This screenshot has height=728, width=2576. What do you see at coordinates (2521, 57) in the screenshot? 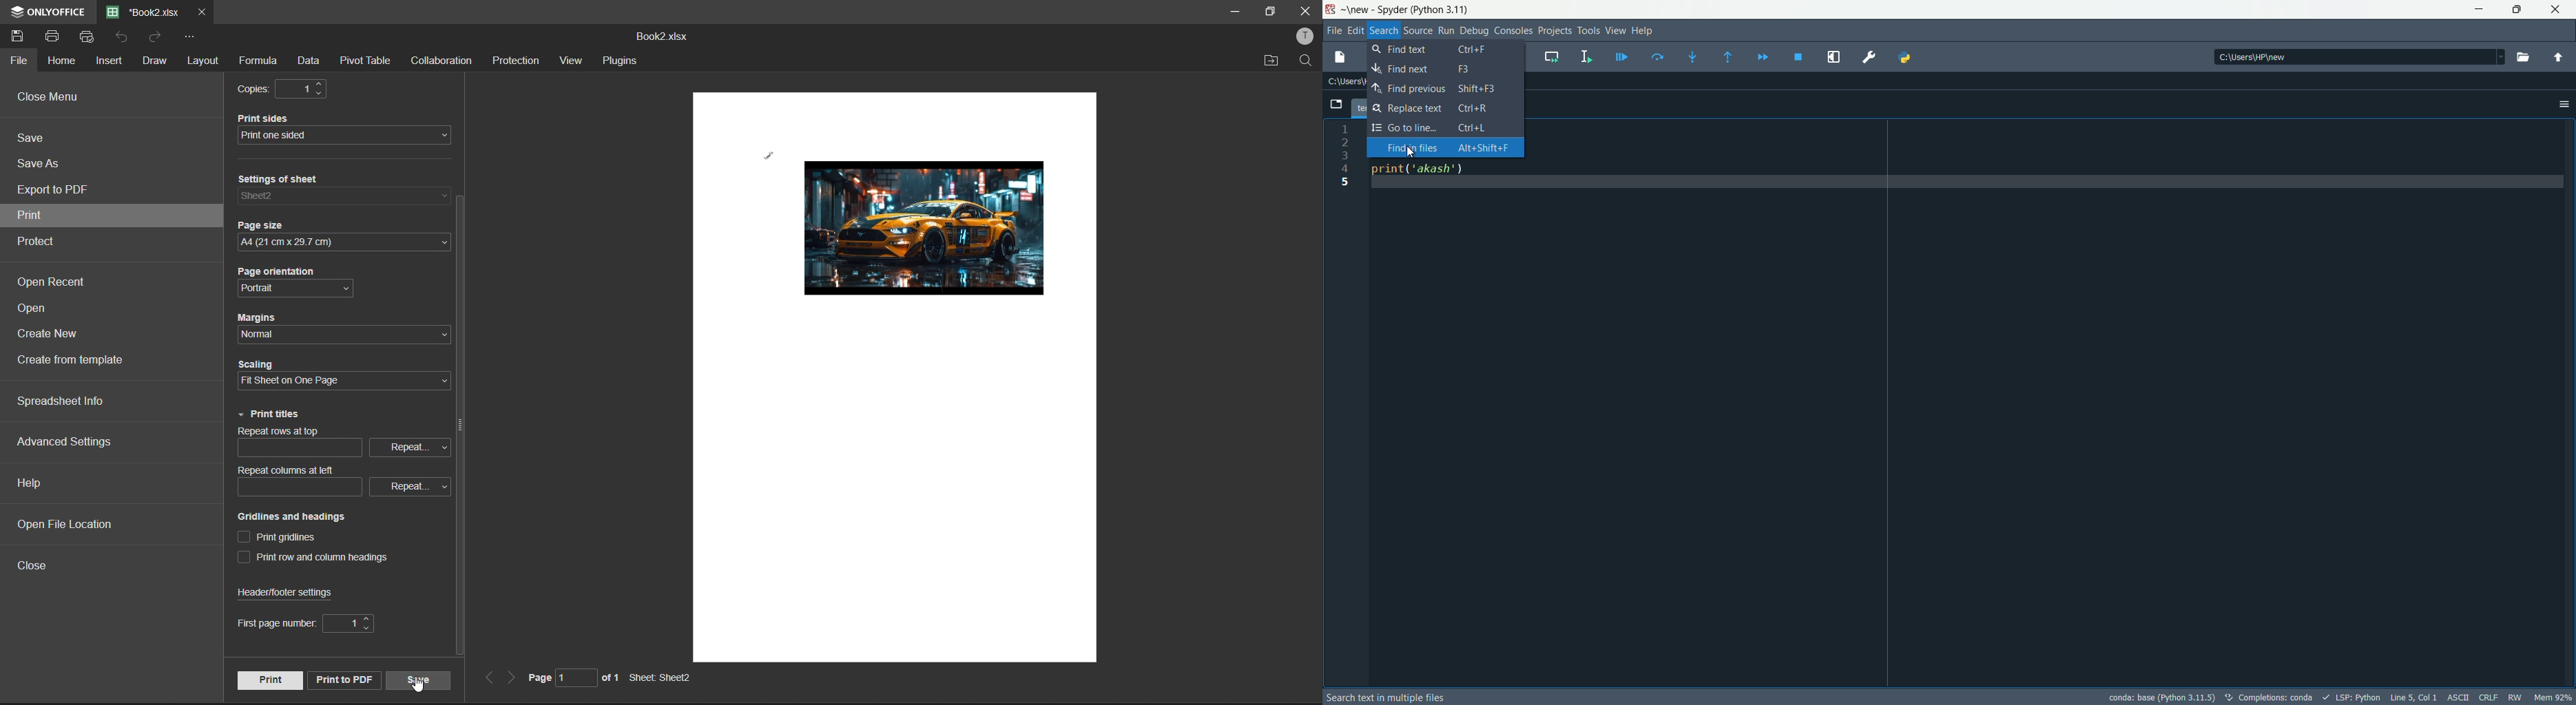
I see `browse directory` at bounding box center [2521, 57].